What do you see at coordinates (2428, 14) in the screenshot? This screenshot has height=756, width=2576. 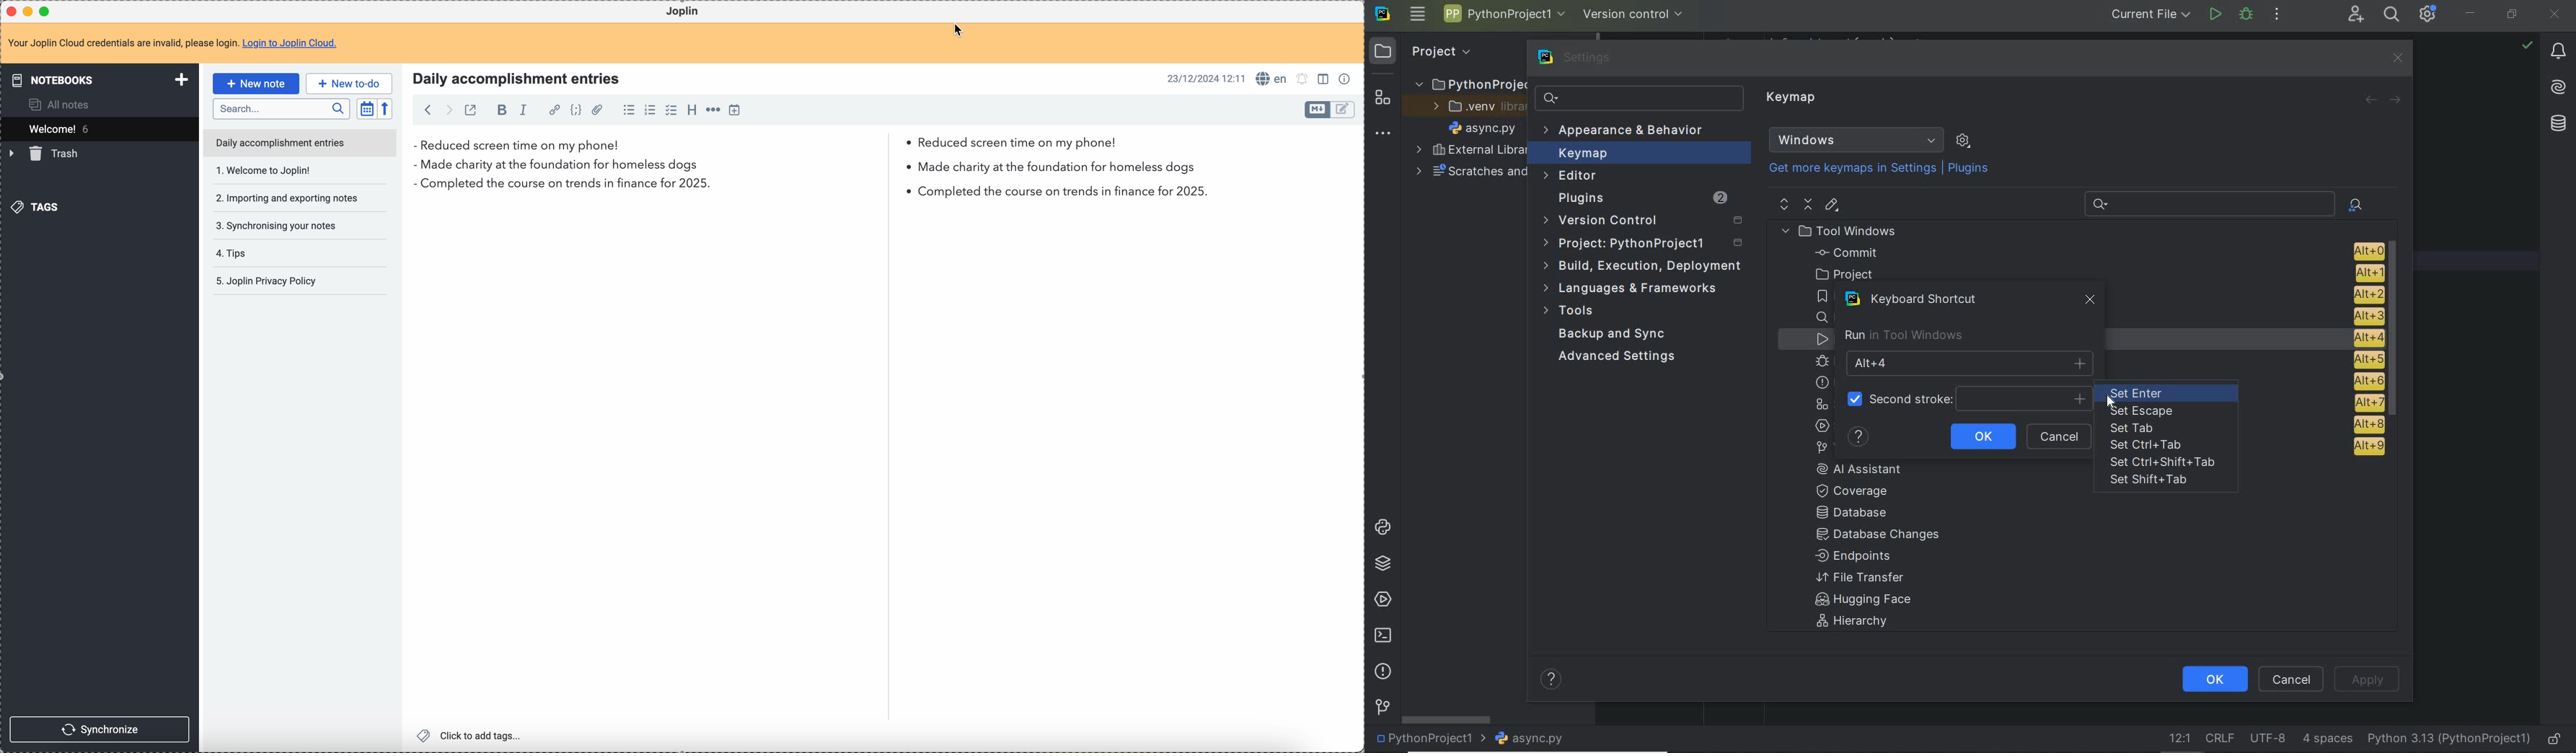 I see `IDE and Project Settings` at bounding box center [2428, 14].